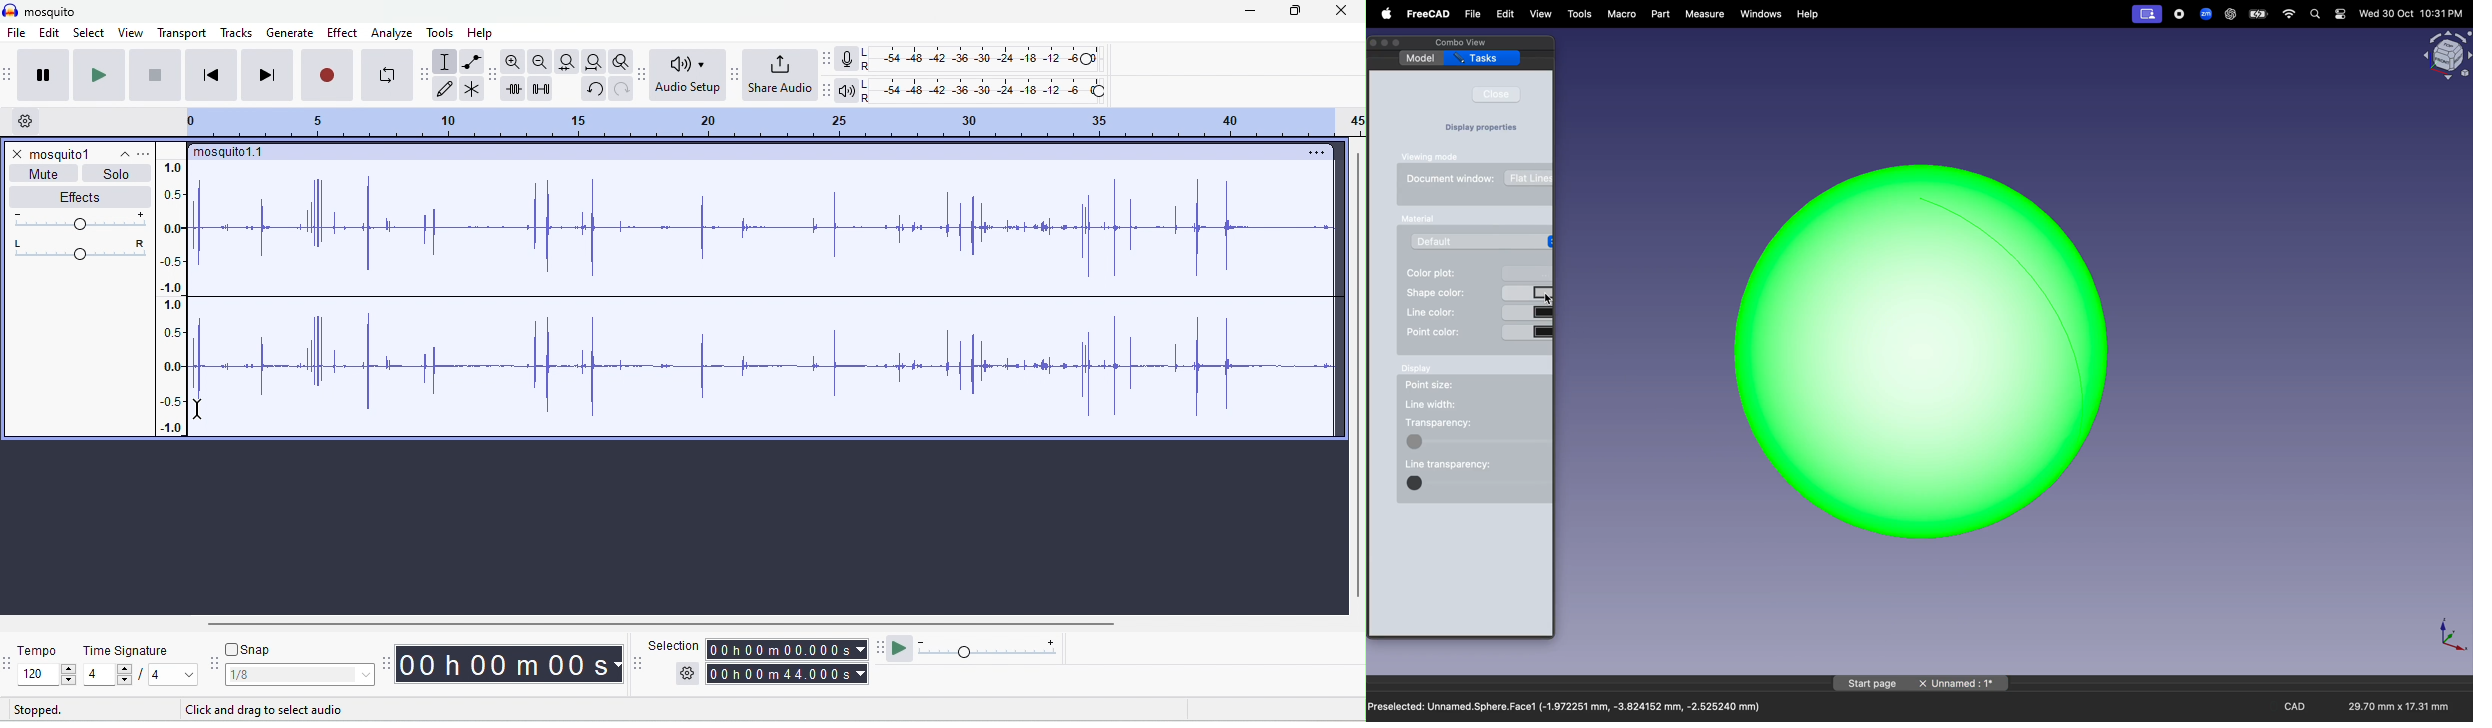  What do you see at coordinates (170, 291) in the screenshot?
I see `amplitude` at bounding box center [170, 291].